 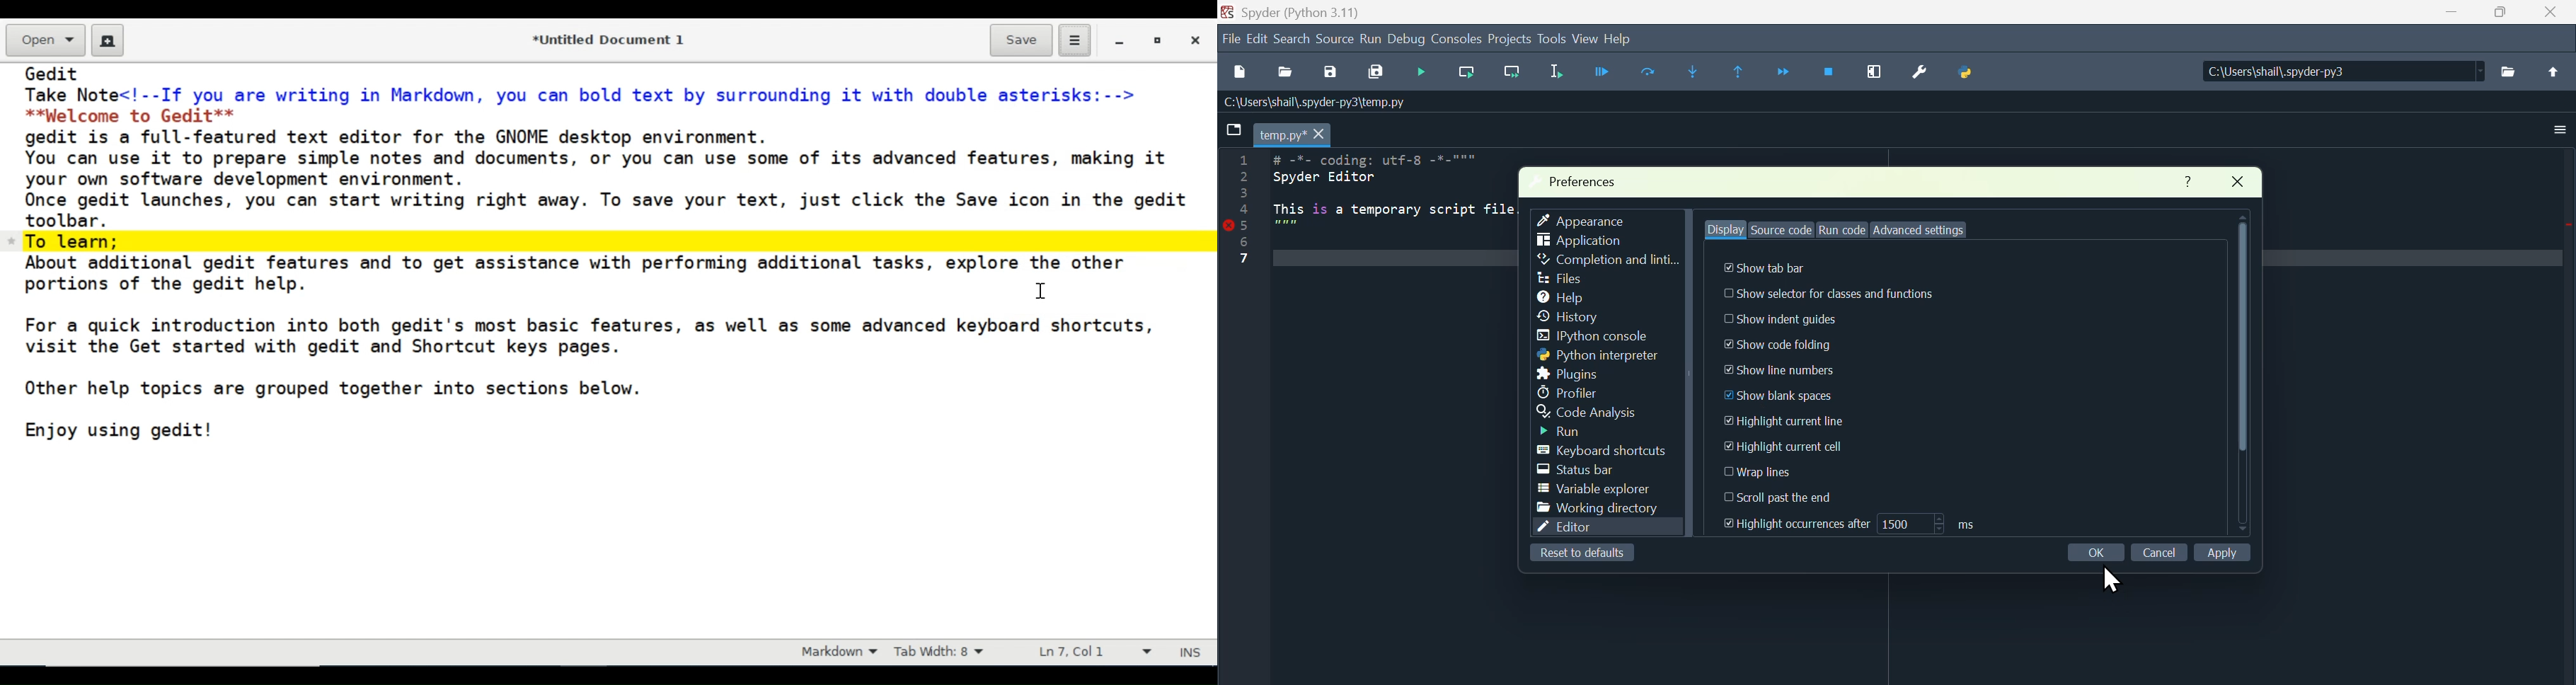 What do you see at coordinates (1565, 299) in the screenshot?
I see `help` at bounding box center [1565, 299].